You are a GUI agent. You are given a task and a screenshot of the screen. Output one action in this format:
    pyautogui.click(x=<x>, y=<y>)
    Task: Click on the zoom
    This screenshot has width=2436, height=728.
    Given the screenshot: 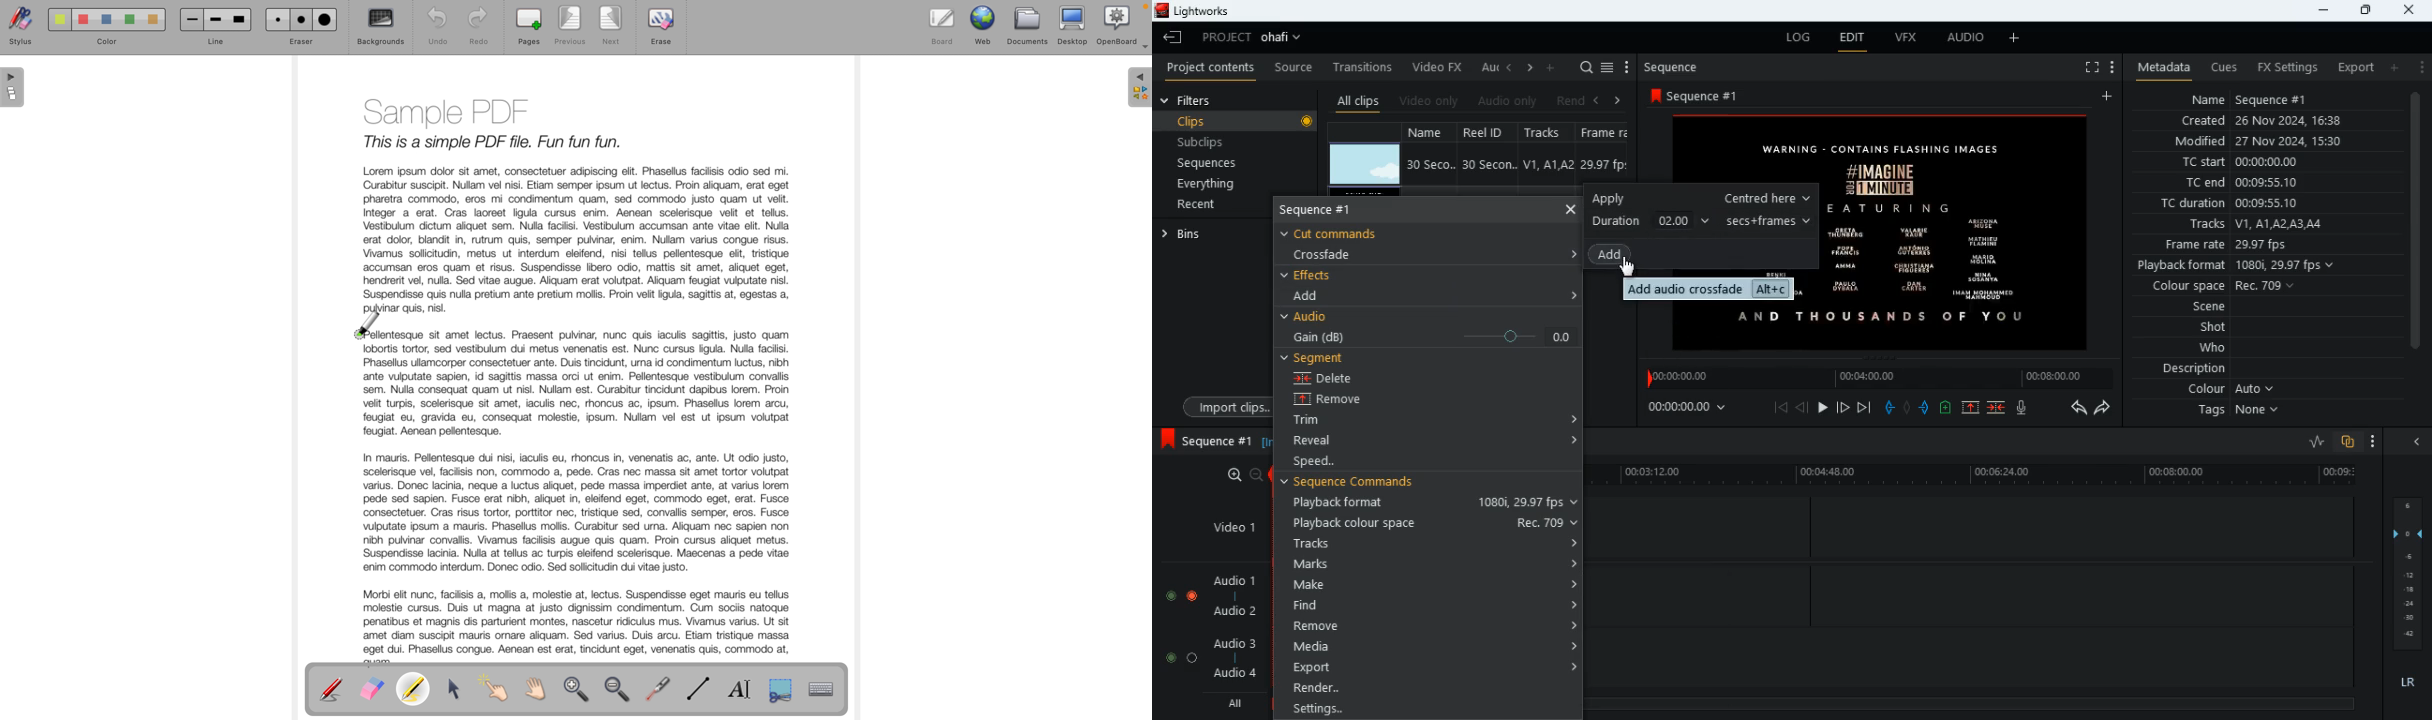 What is the action you would take?
    pyautogui.click(x=1237, y=475)
    